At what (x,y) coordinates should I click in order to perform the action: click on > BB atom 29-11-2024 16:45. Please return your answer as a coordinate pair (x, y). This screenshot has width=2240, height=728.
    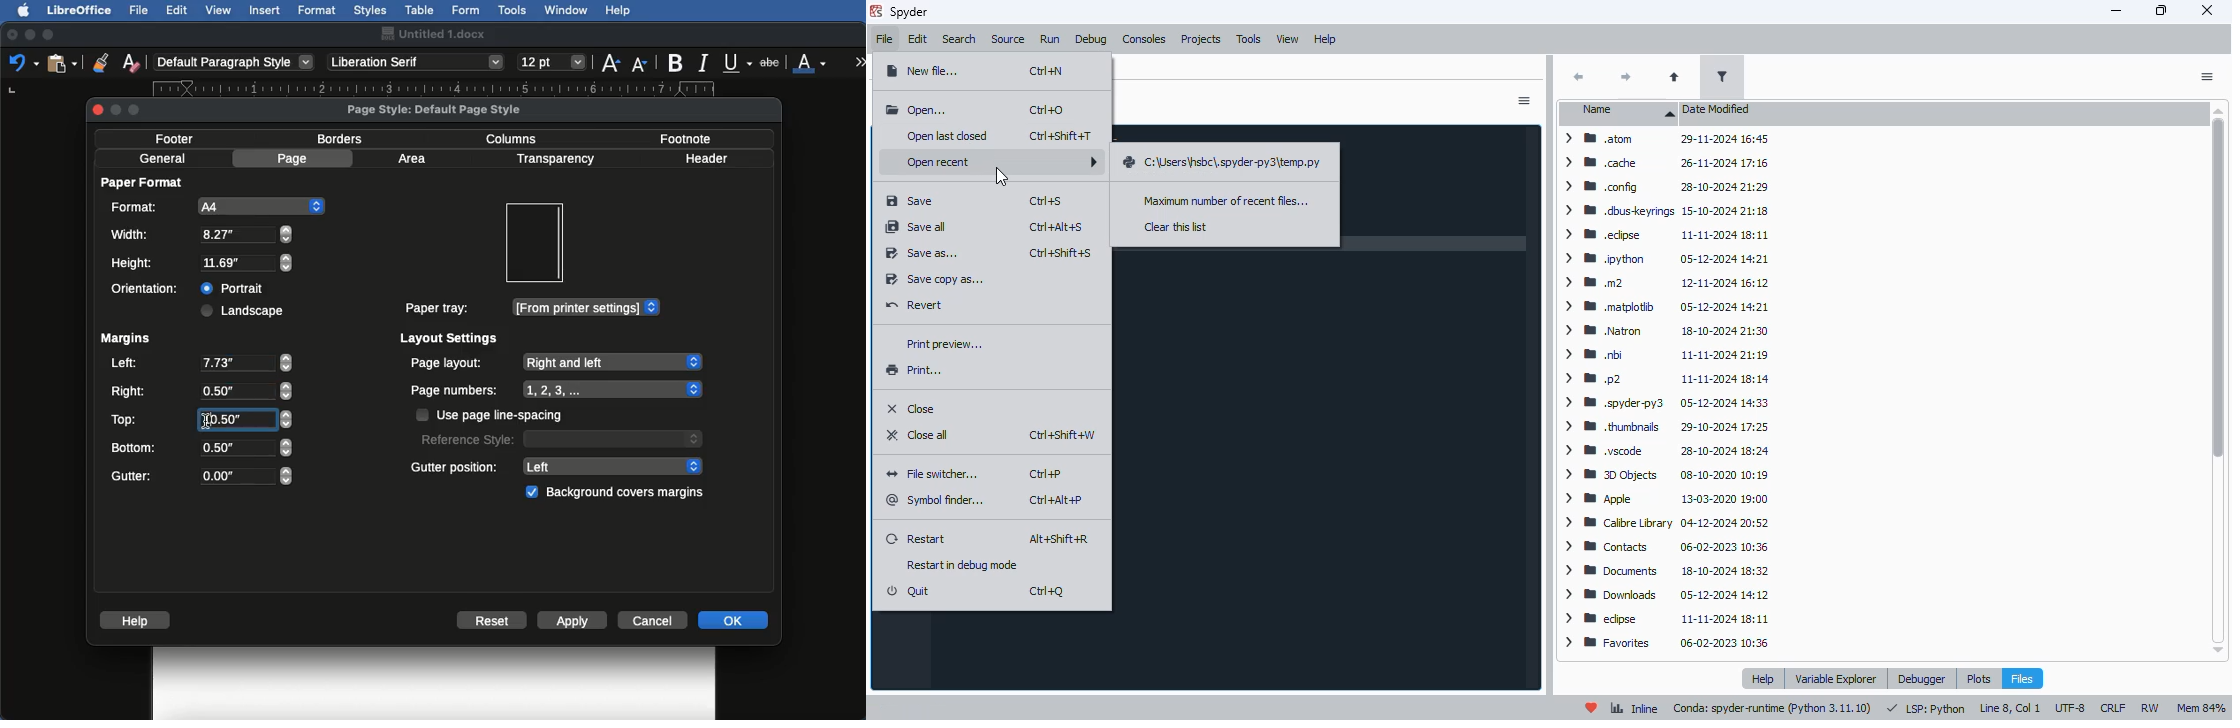
    Looking at the image, I should click on (1667, 139).